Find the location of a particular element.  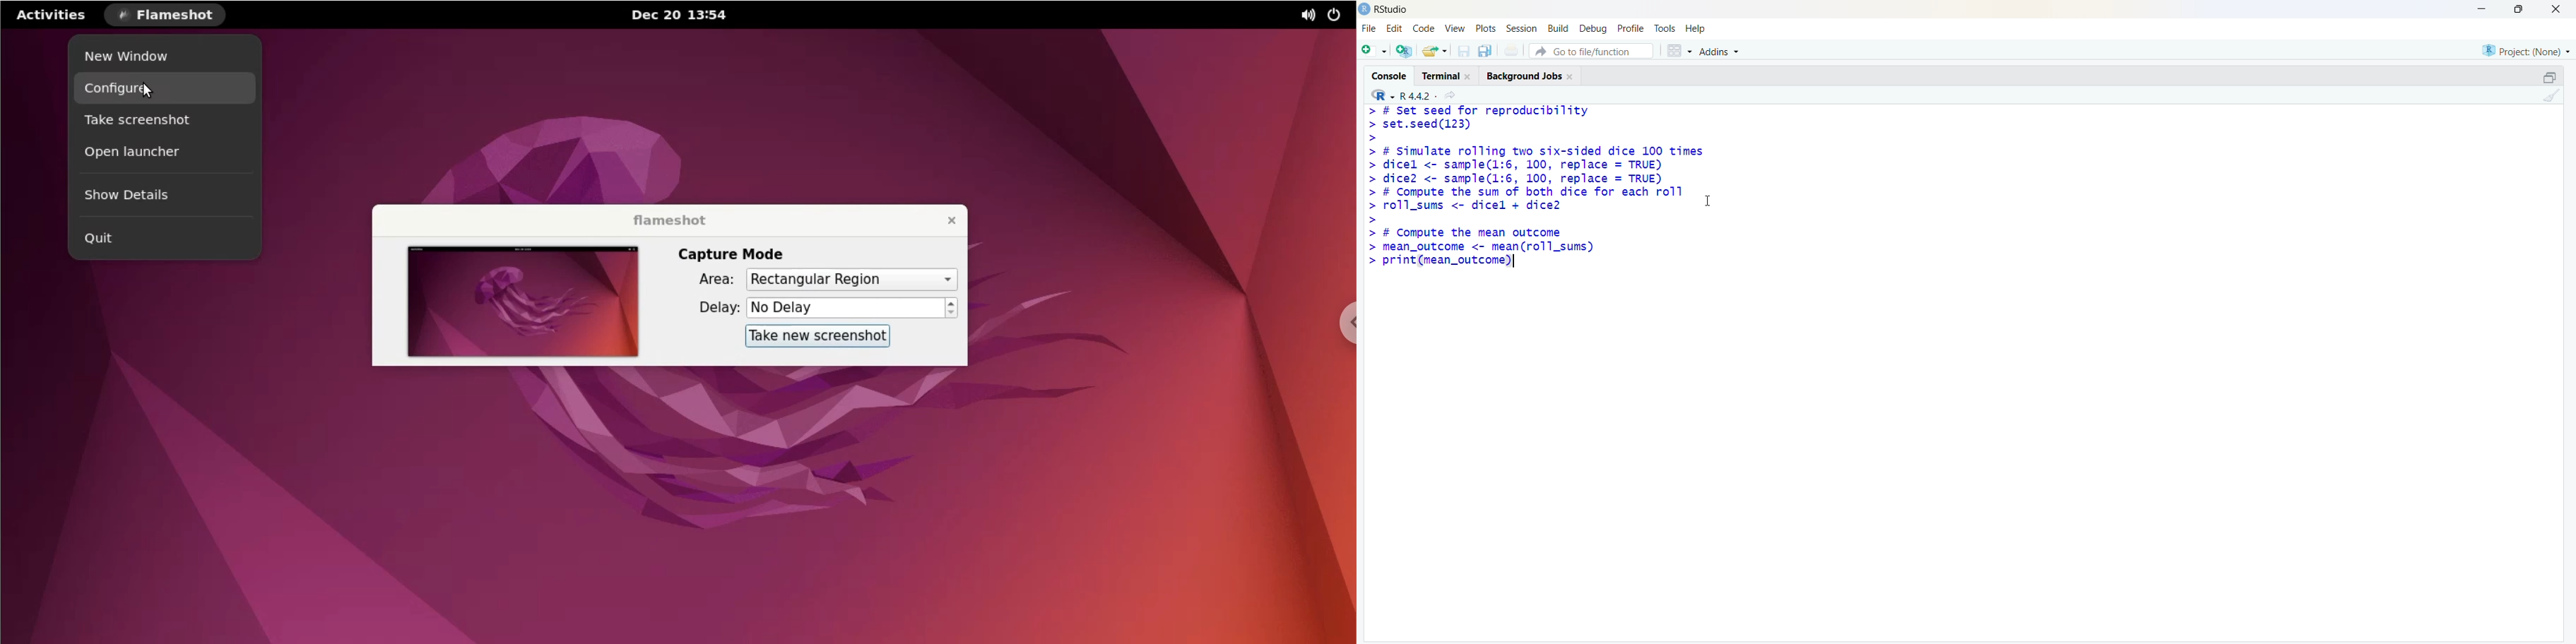

profile is located at coordinates (1632, 29).